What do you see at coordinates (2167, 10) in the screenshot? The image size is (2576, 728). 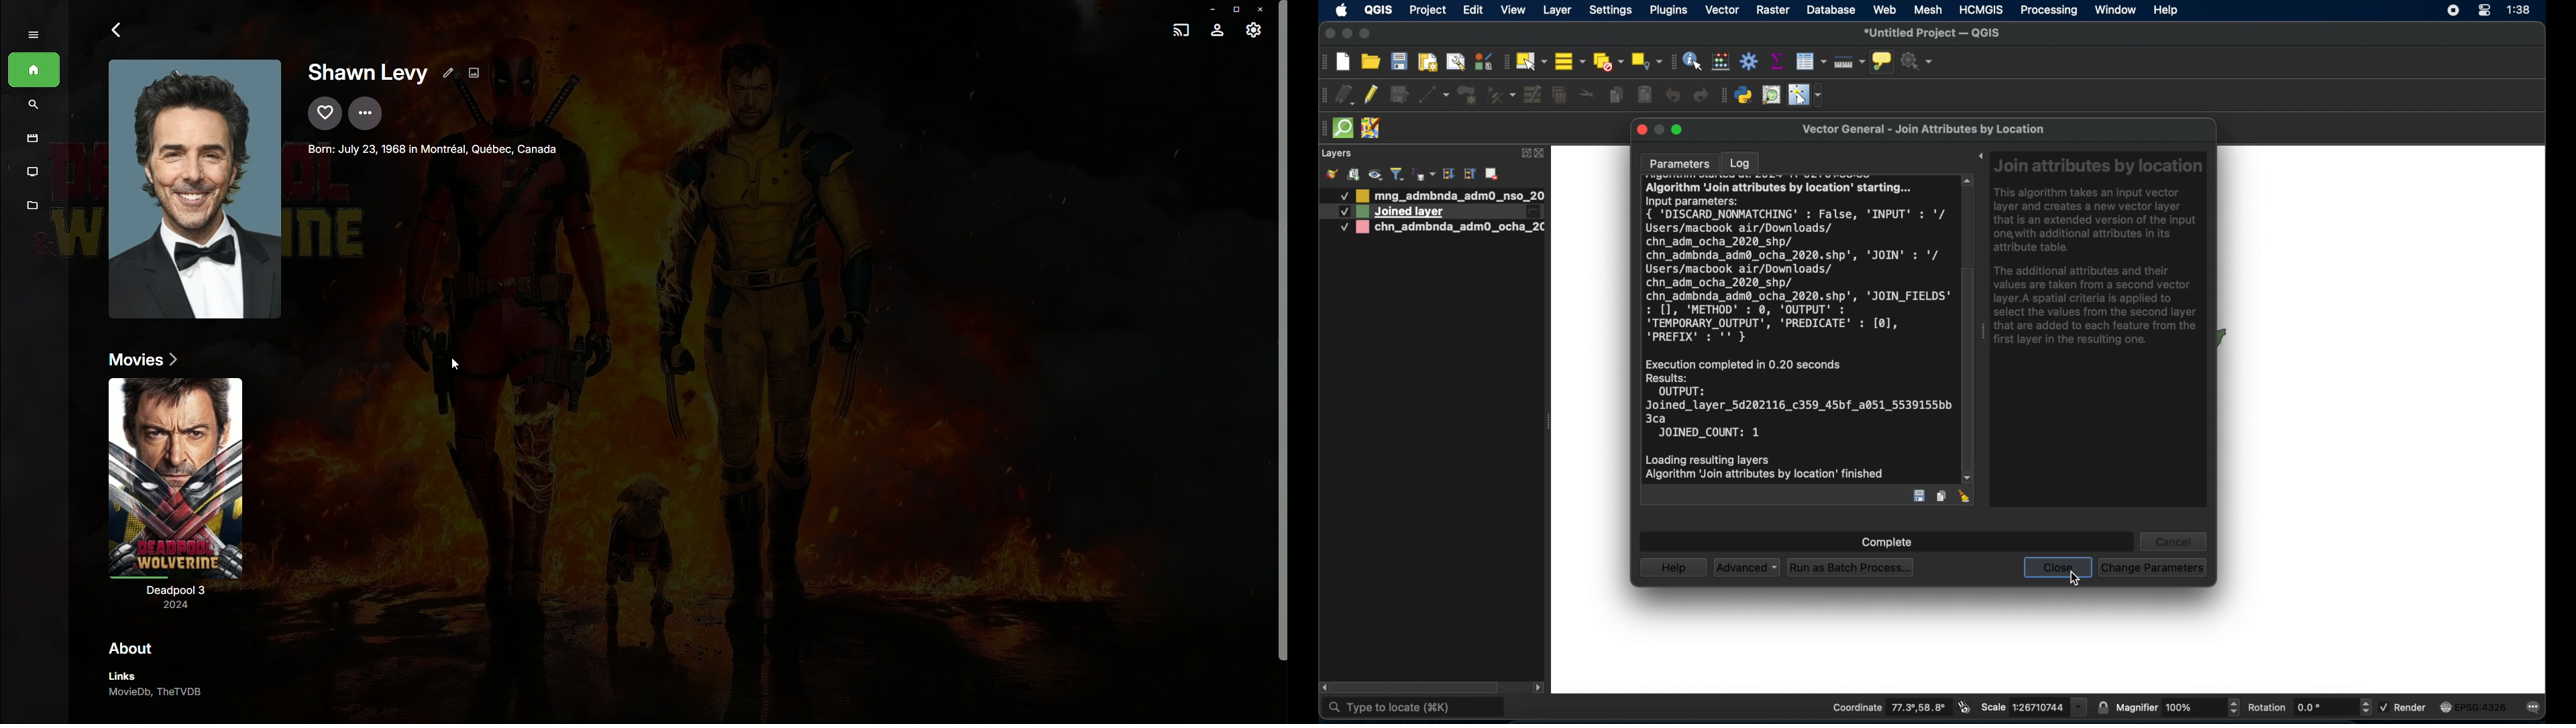 I see `help` at bounding box center [2167, 10].